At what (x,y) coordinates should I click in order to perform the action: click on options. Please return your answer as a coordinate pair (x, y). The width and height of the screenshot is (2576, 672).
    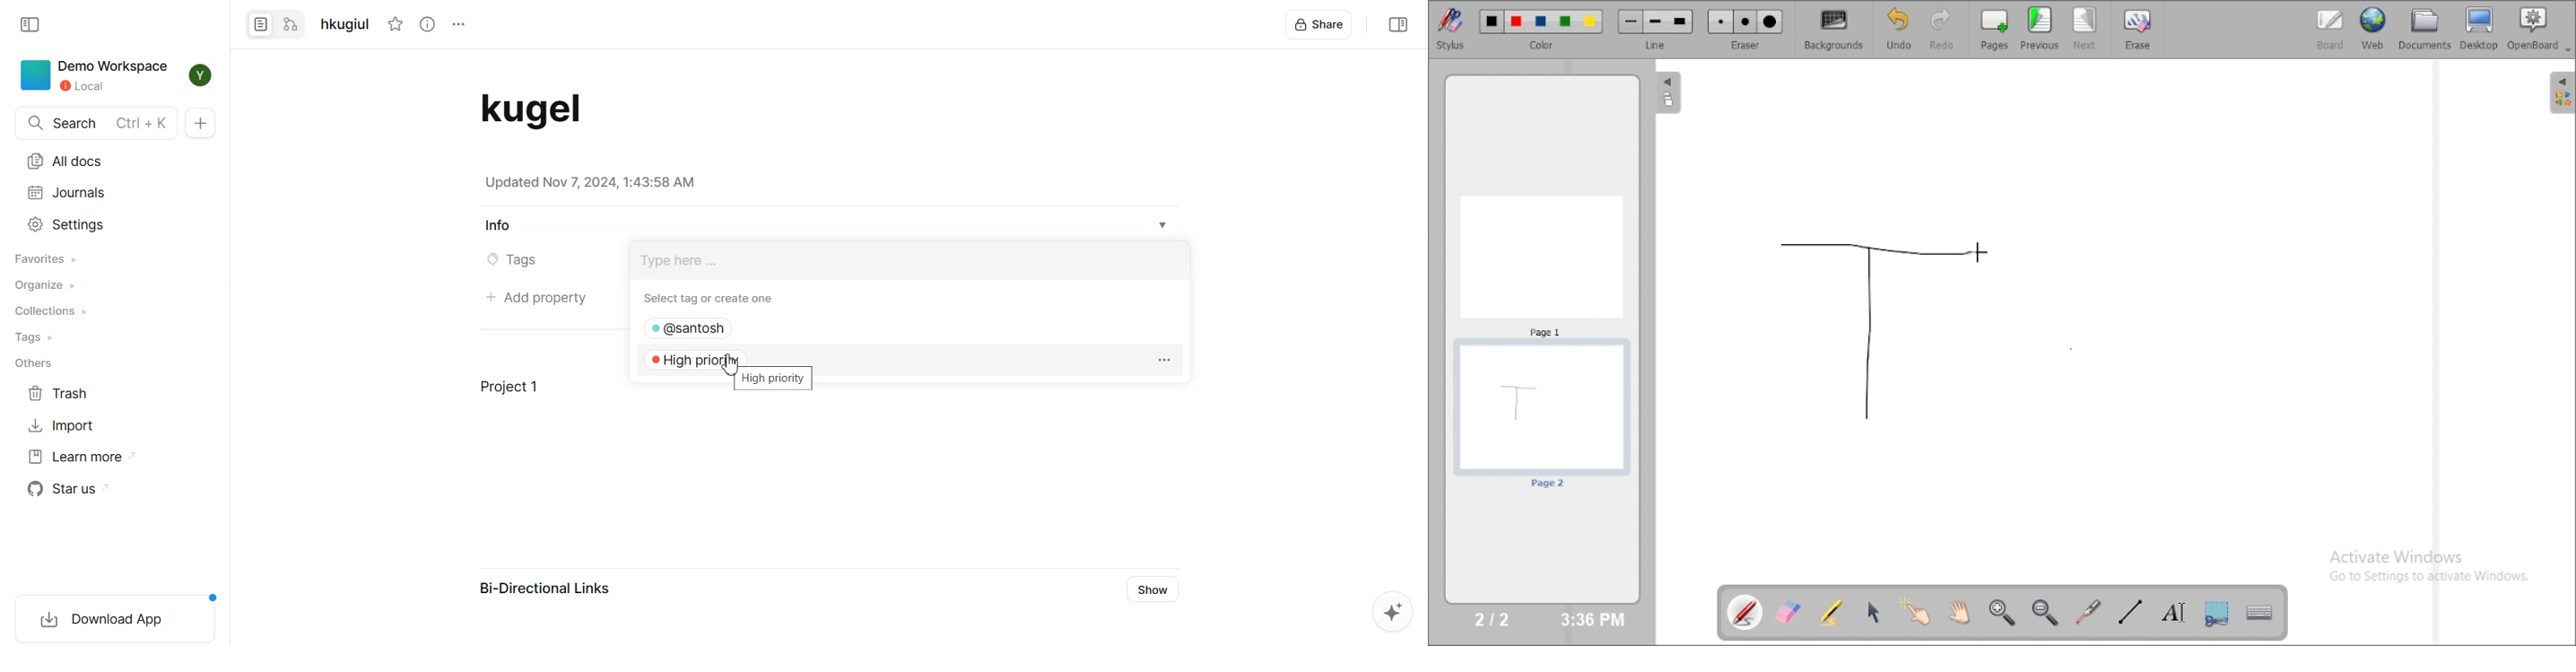
    Looking at the image, I should click on (458, 24).